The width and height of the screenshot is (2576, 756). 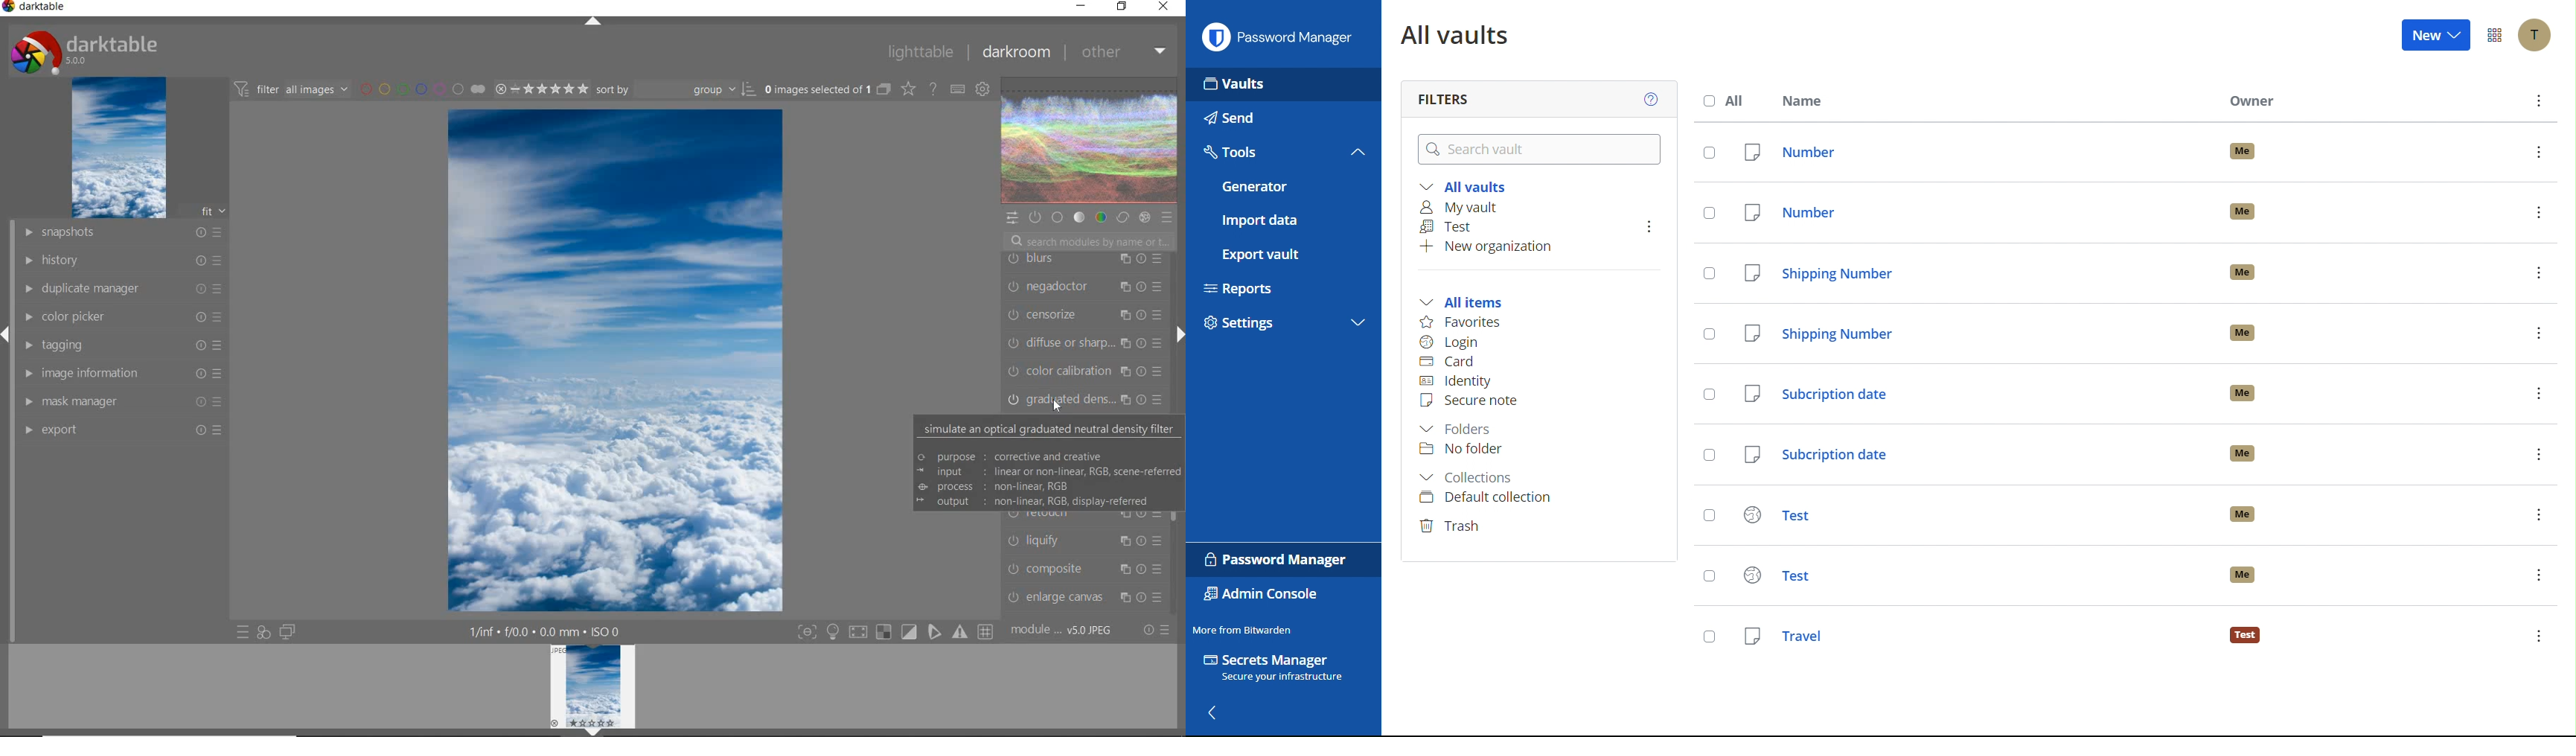 What do you see at coordinates (2538, 394) in the screenshot?
I see `options` at bounding box center [2538, 394].